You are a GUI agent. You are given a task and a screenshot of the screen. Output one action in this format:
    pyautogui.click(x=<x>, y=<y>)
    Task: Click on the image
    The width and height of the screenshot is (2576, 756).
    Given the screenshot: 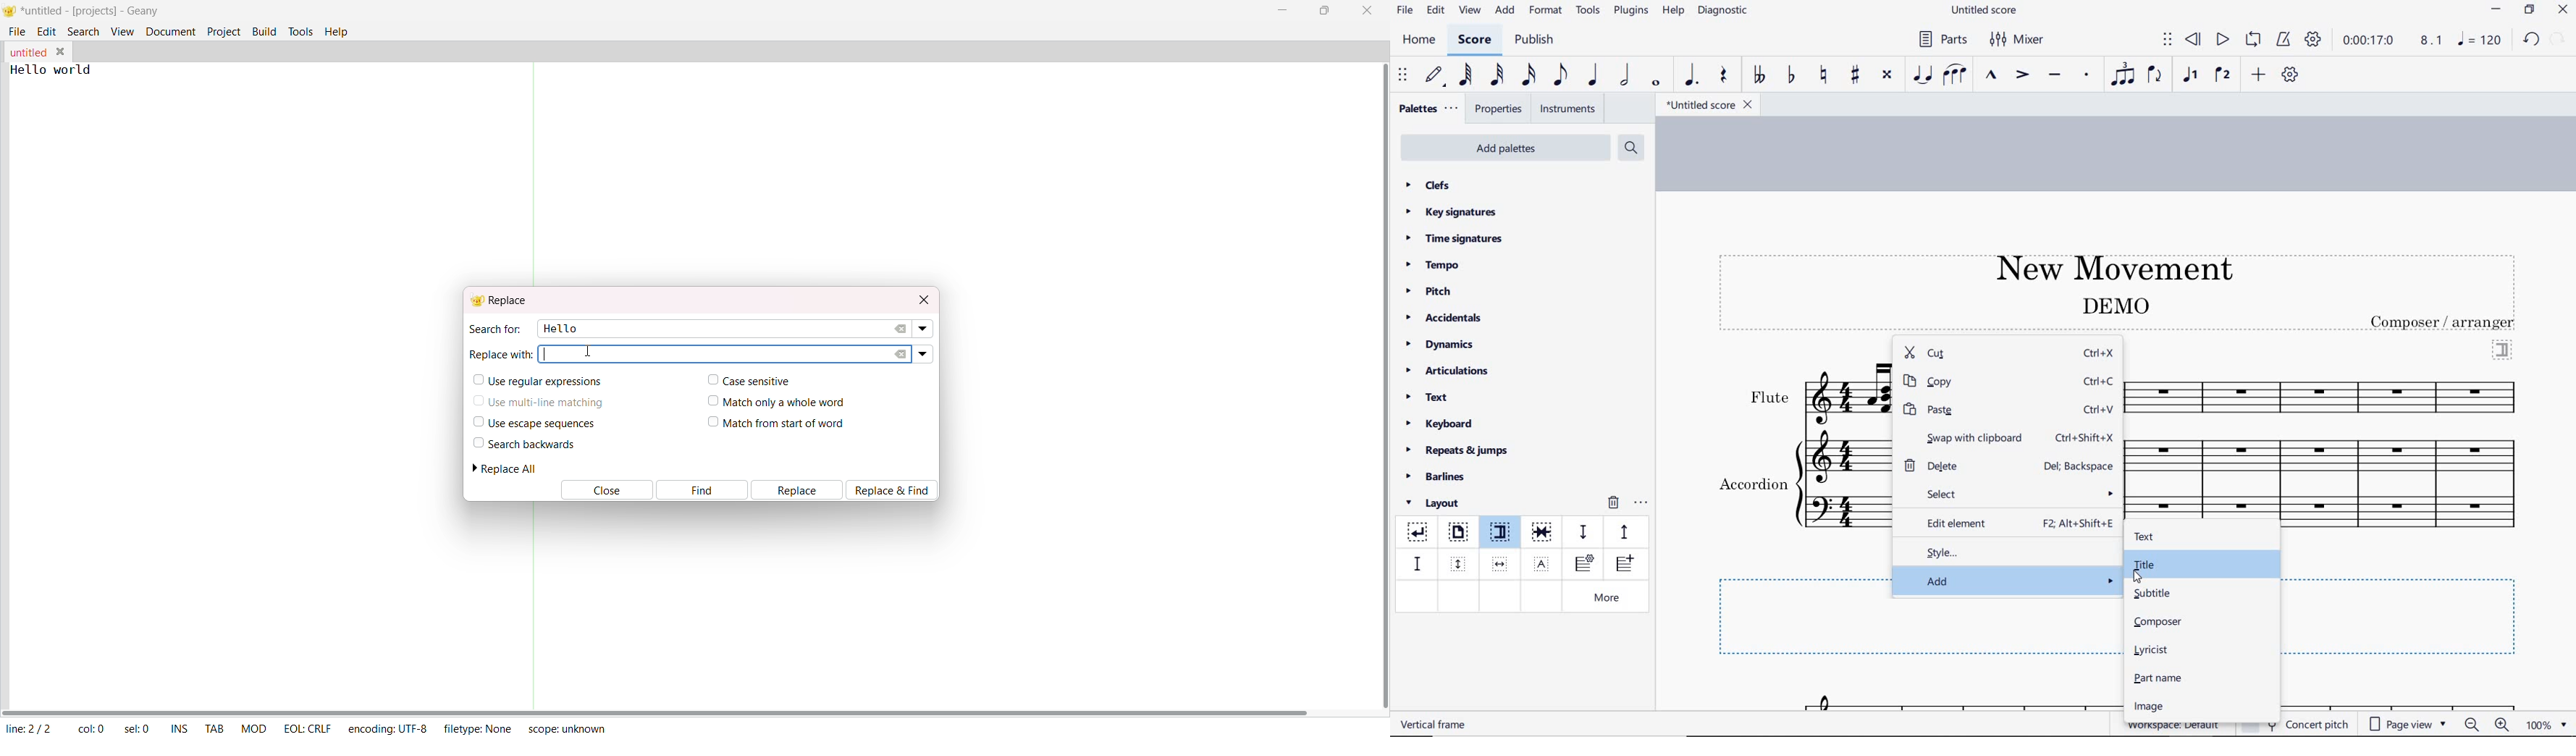 What is the action you would take?
    pyautogui.click(x=2147, y=707)
    